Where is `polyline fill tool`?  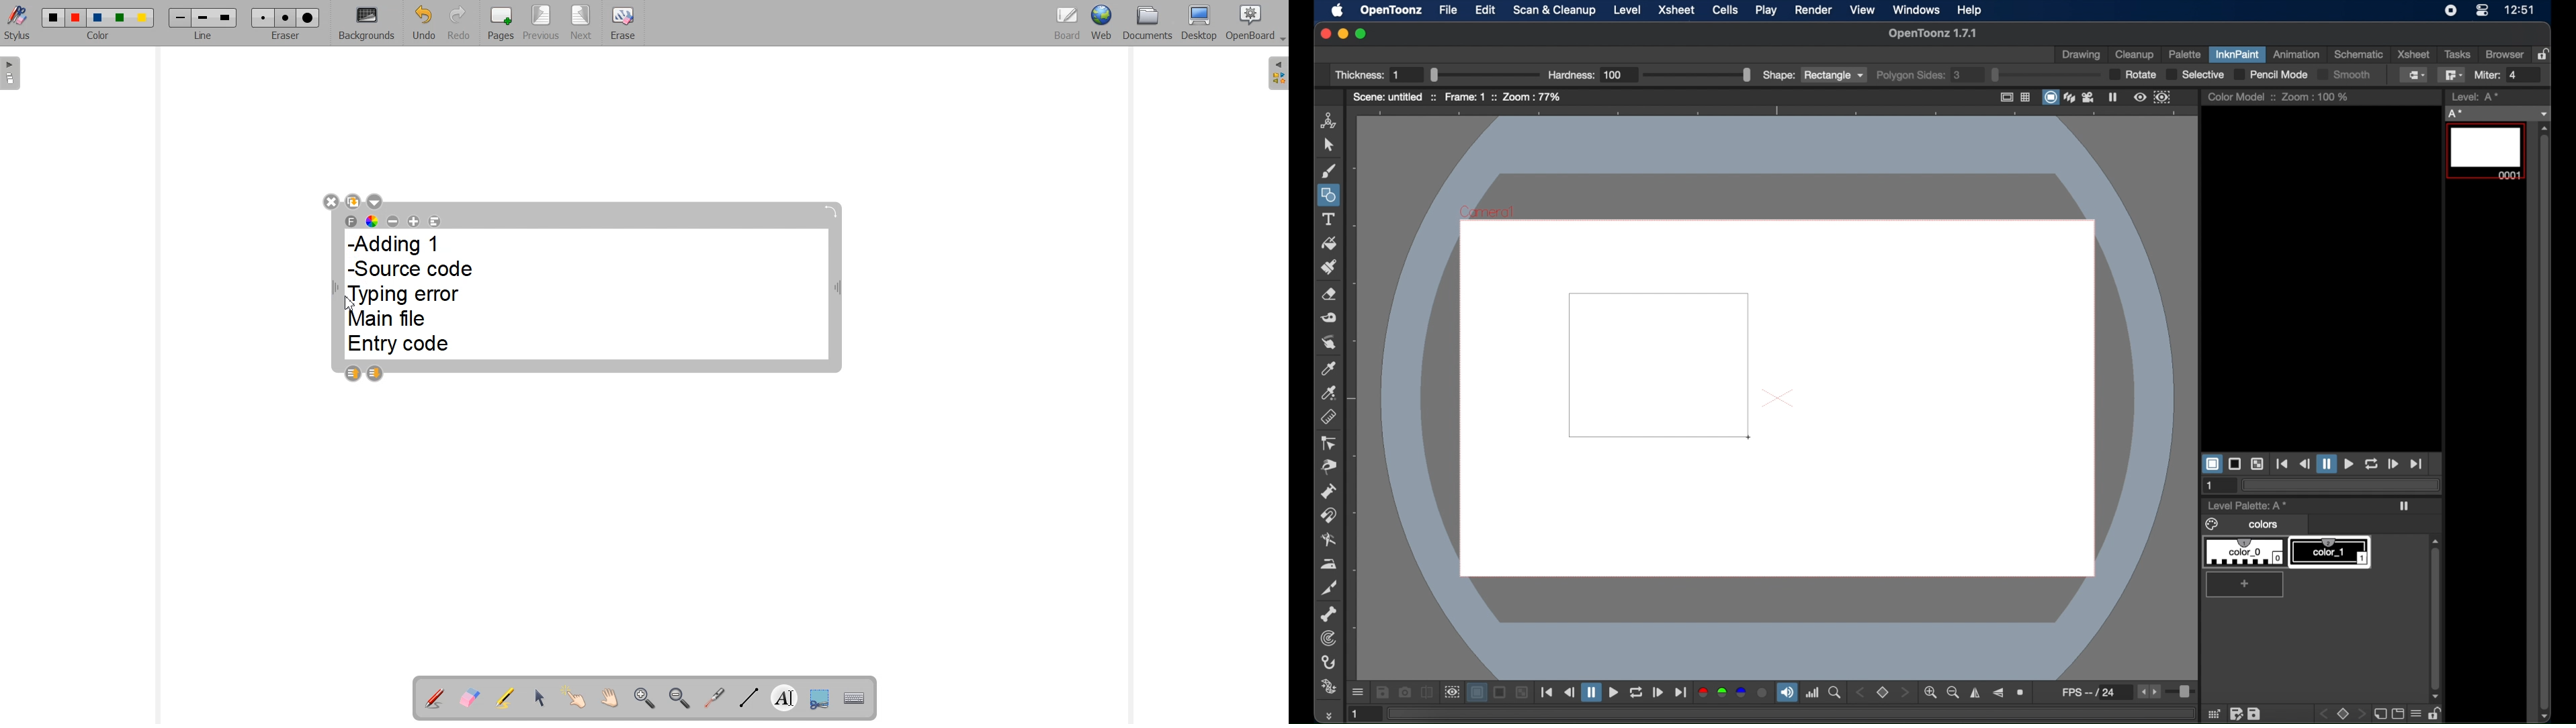
polyline fill tool is located at coordinates (2452, 74).